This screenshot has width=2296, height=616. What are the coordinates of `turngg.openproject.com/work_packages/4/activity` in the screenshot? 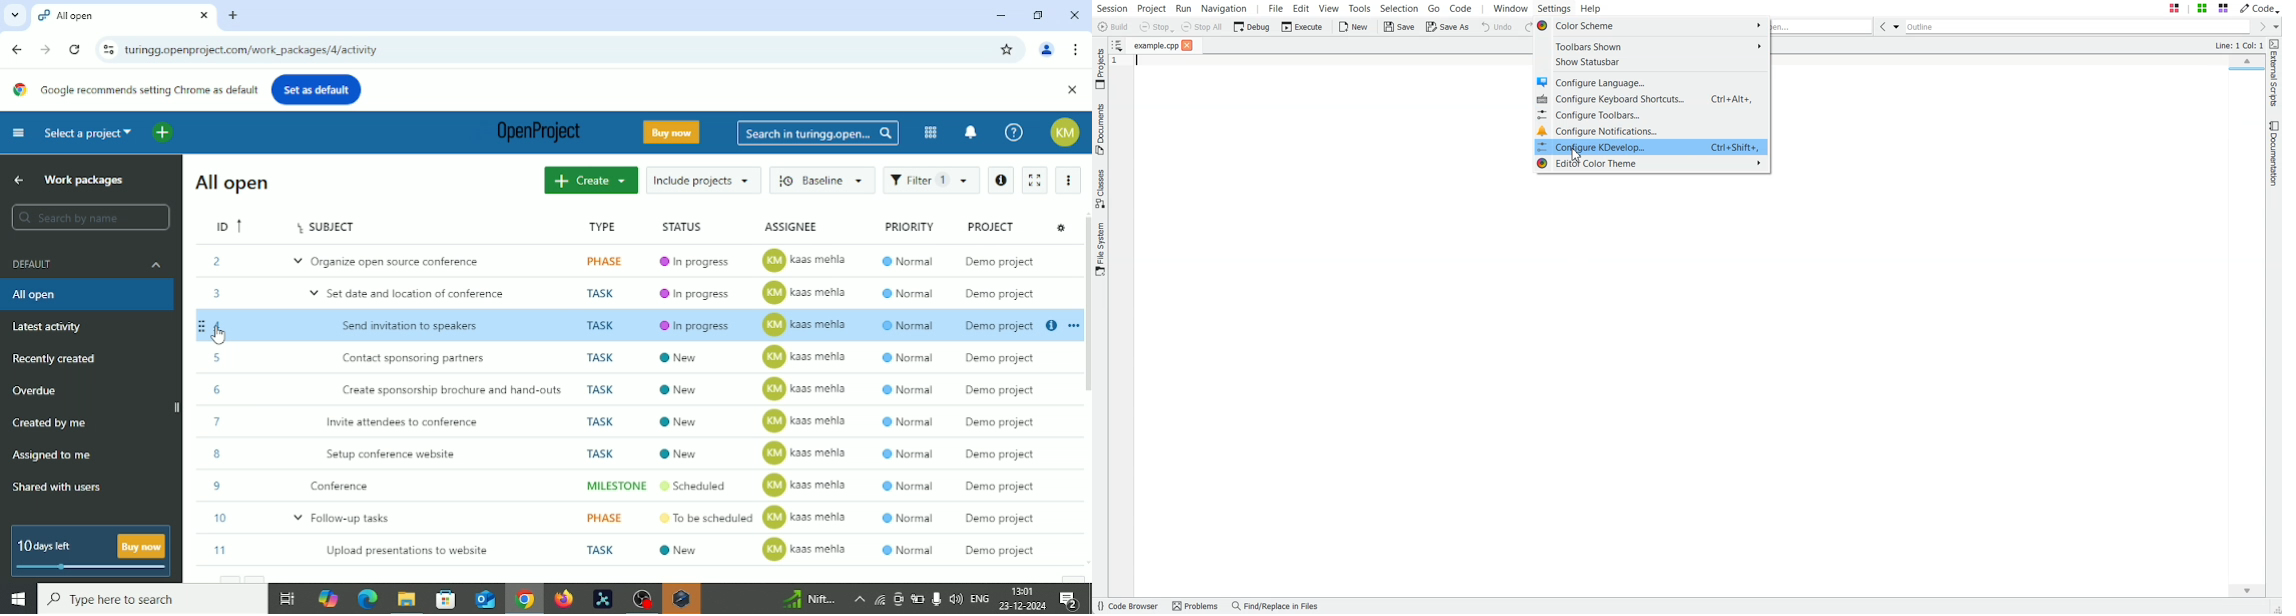 It's located at (252, 51).